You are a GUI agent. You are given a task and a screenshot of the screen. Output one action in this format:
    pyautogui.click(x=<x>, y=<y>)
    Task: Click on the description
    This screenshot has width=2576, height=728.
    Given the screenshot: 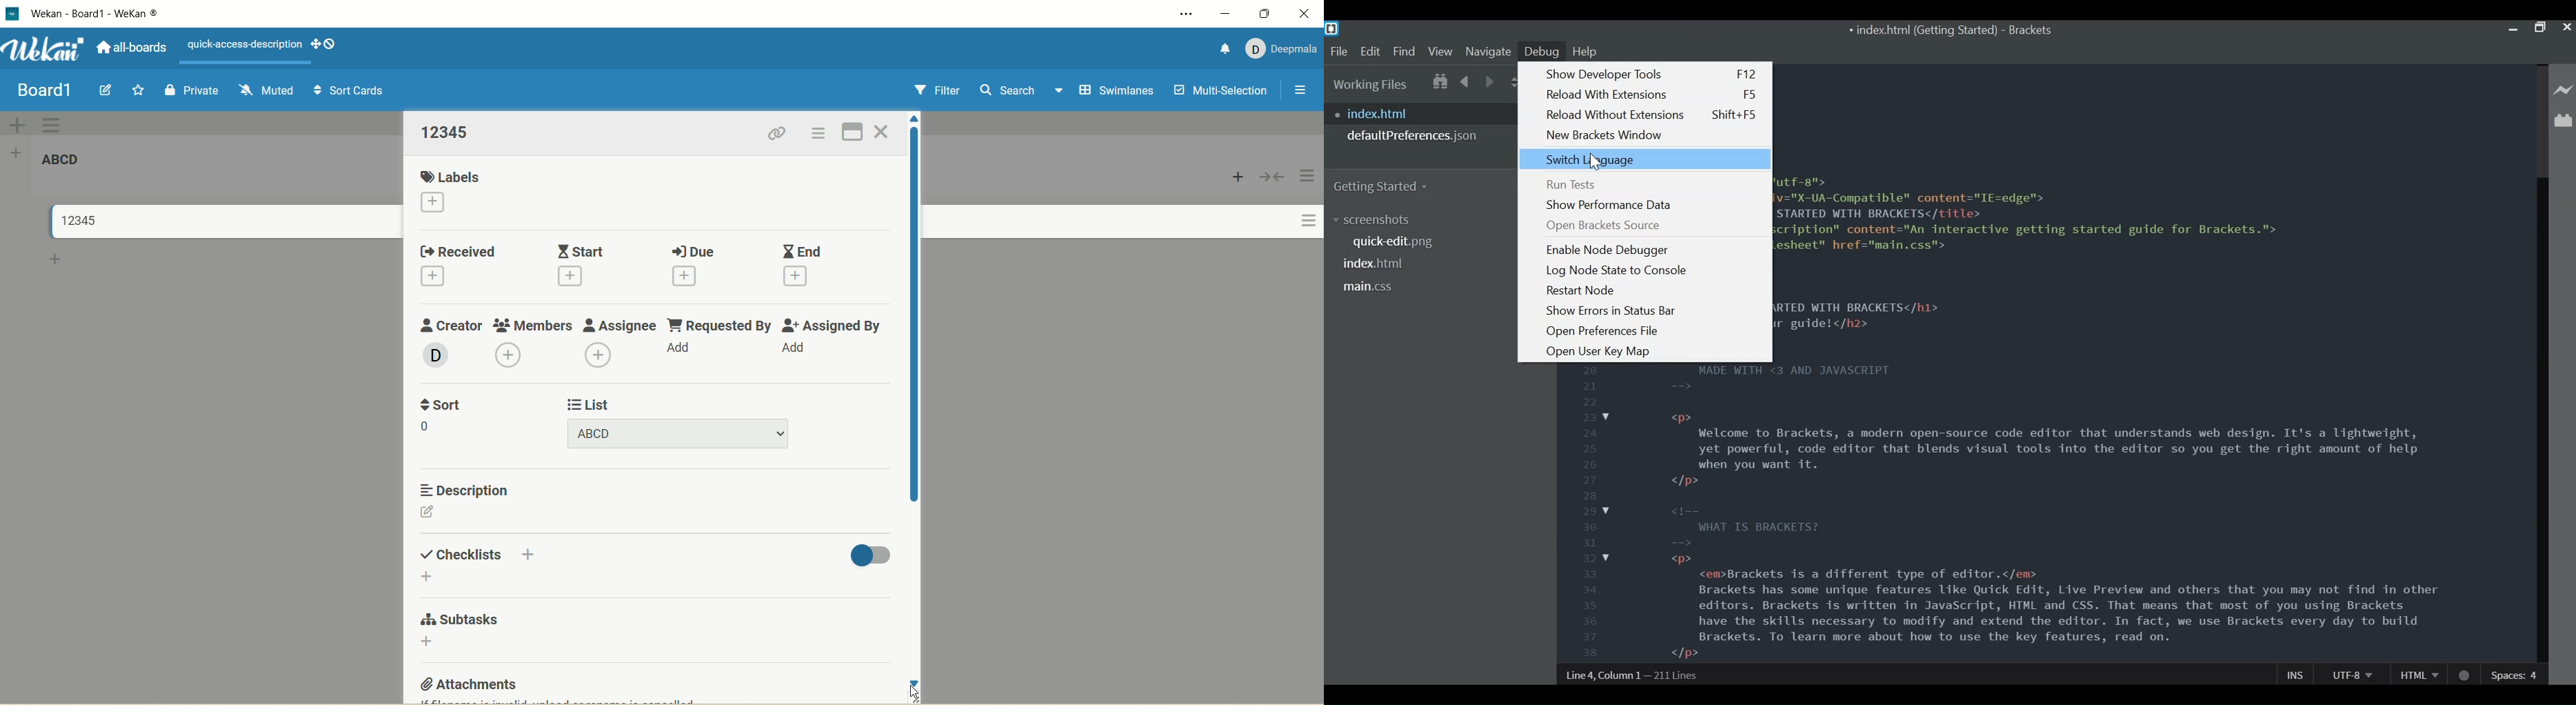 What is the action you would take?
    pyautogui.click(x=463, y=490)
    